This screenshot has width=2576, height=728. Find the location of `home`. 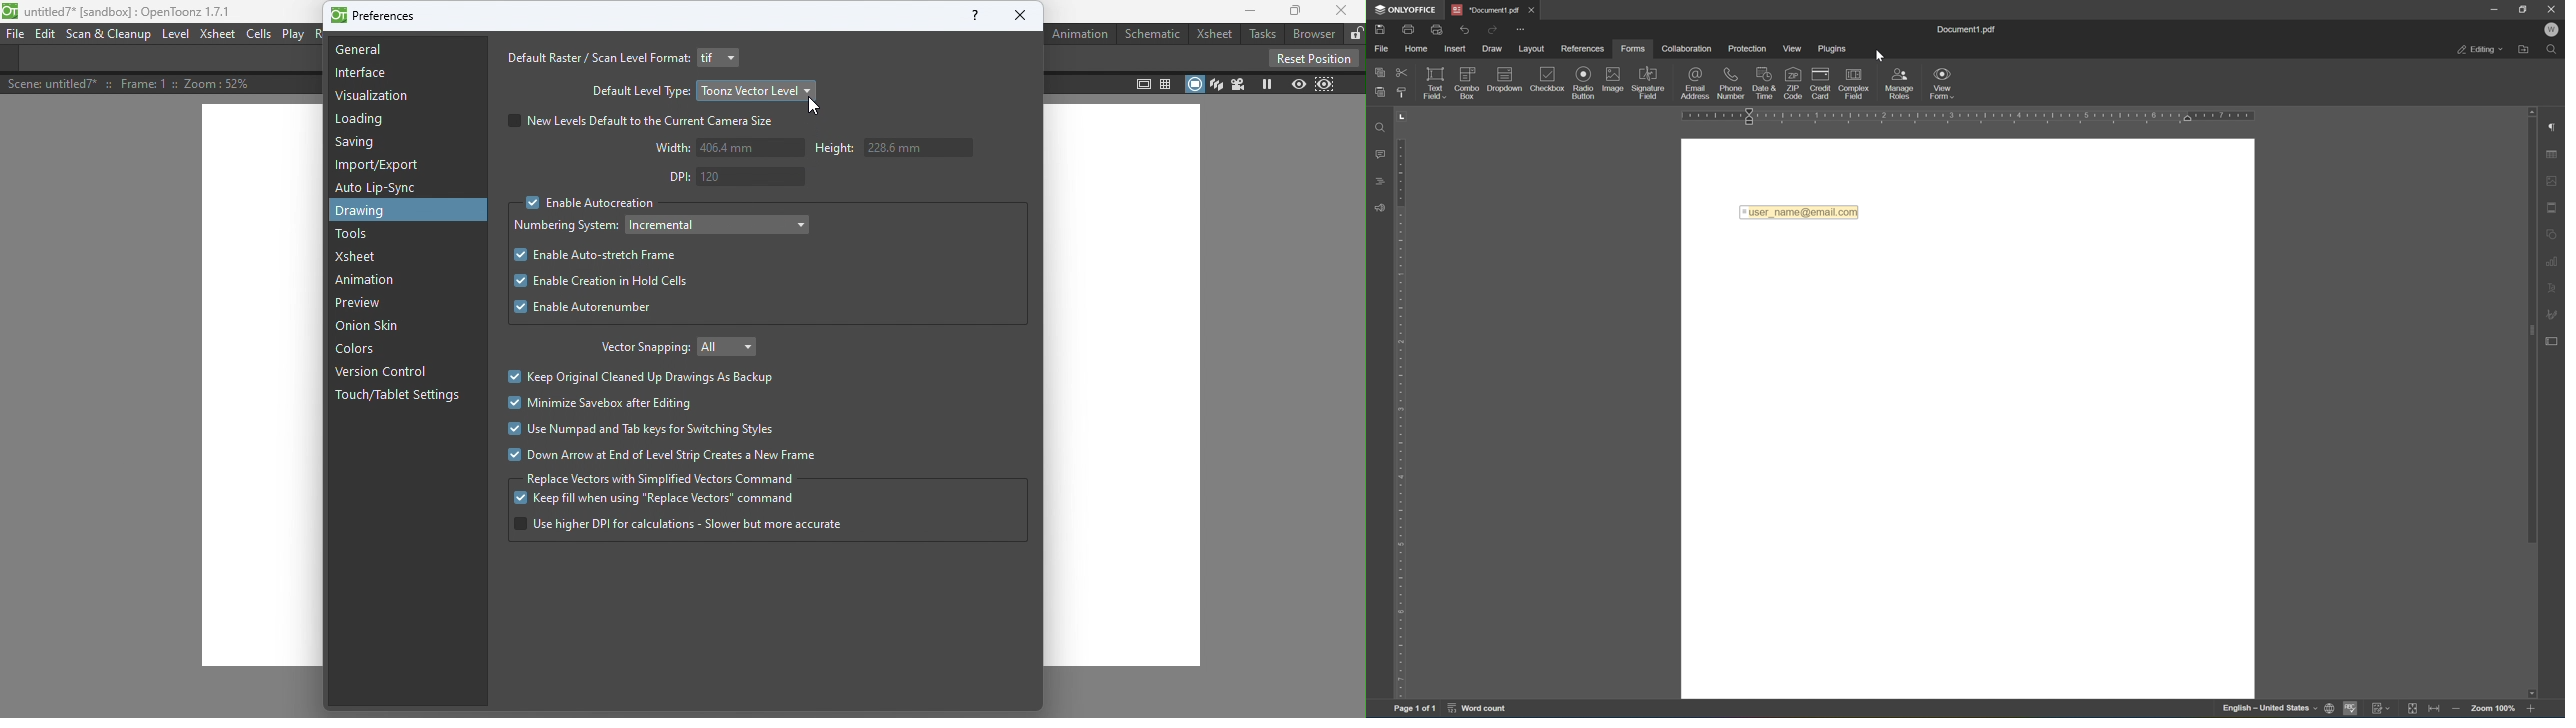

home is located at coordinates (1418, 49).